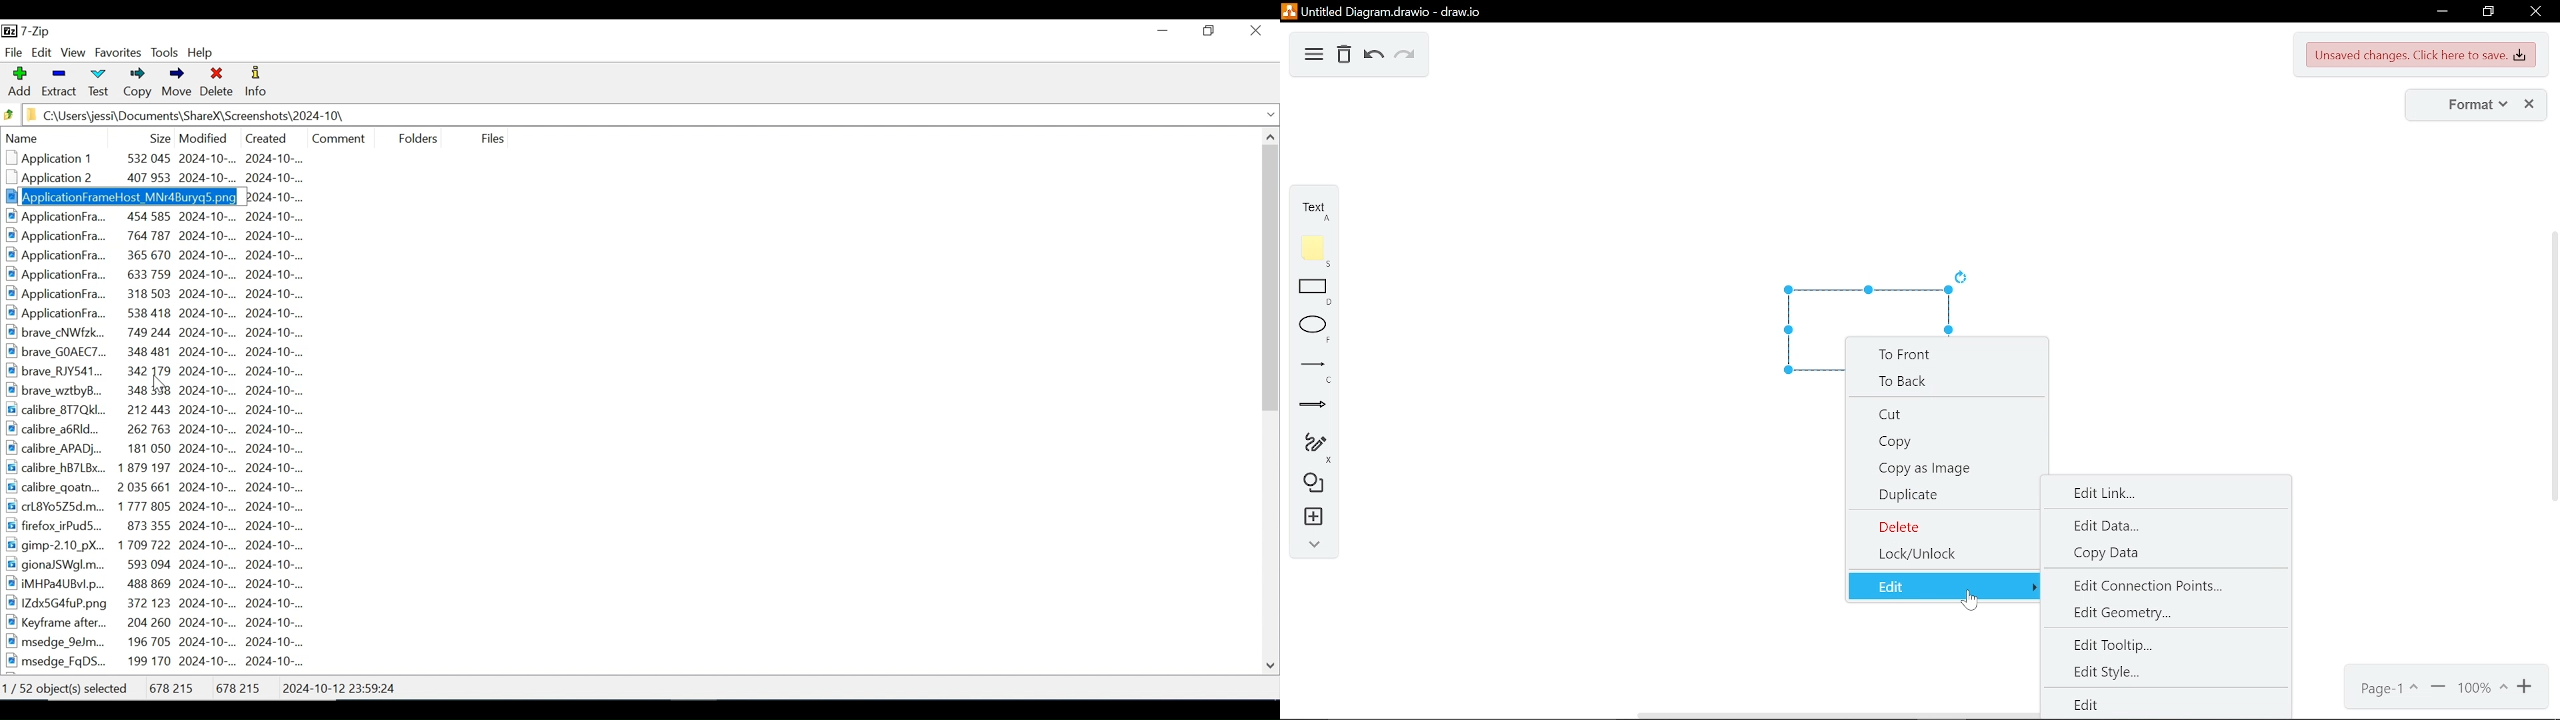  What do you see at coordinates (41, 53) in the screenshot?
I see `Edit` at bounding box center [41, 53].